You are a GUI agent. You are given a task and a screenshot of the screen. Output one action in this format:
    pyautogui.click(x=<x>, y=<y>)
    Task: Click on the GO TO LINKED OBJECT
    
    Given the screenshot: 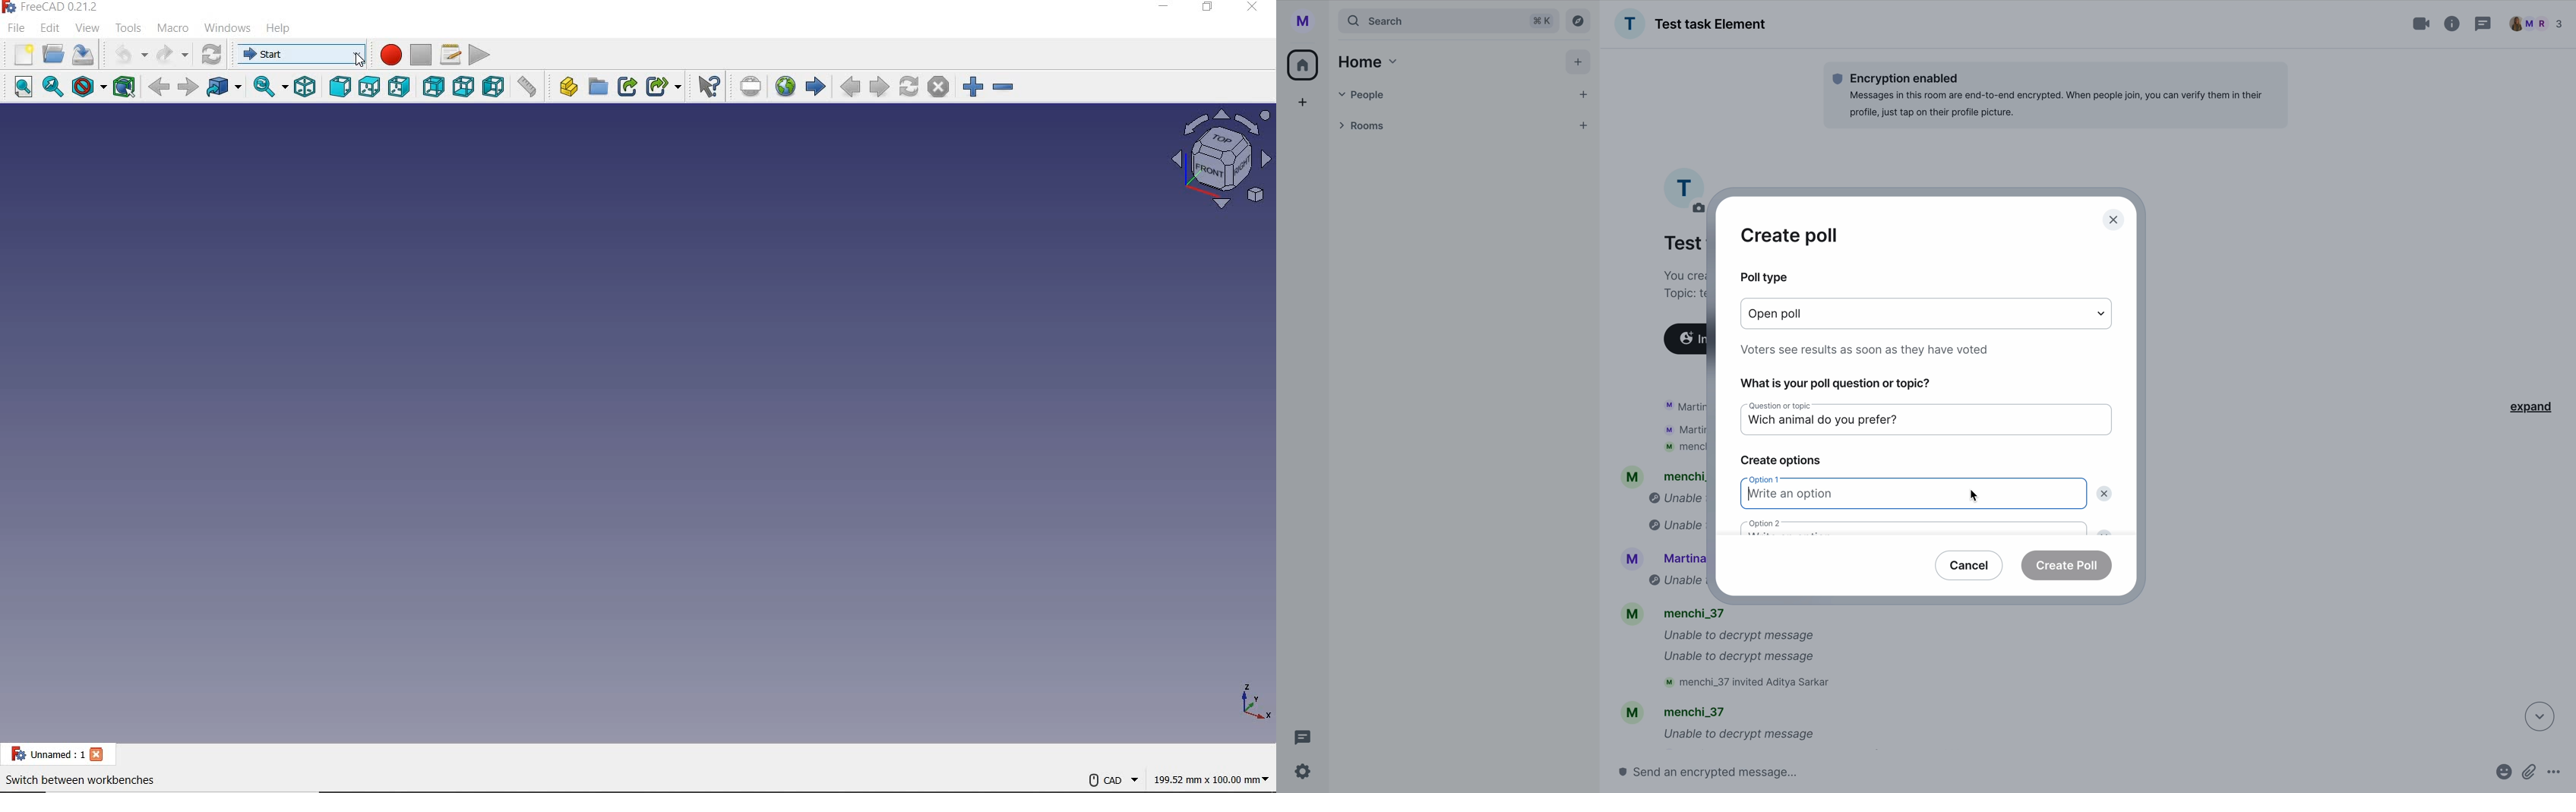 What is the action you would take?
    pyautogui.click(x=223, y=88)
    